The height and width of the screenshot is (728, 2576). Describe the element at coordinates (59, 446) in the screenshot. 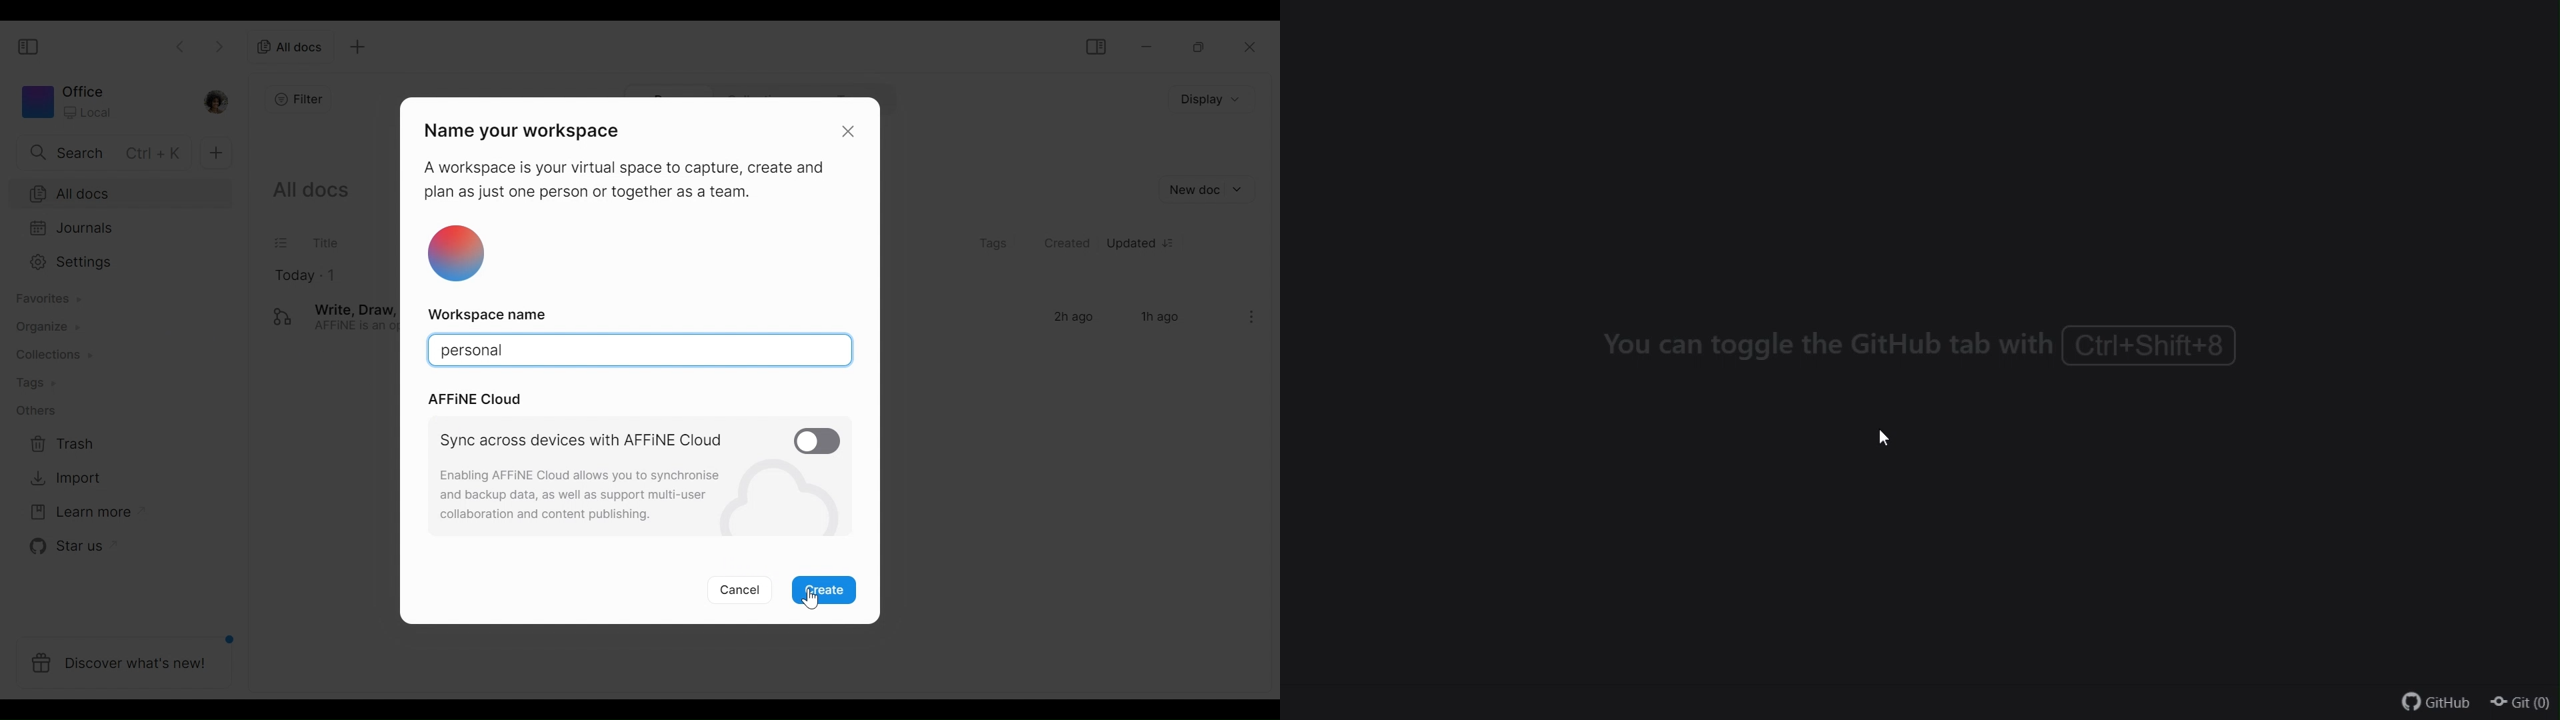

I see `Trash` at that location.